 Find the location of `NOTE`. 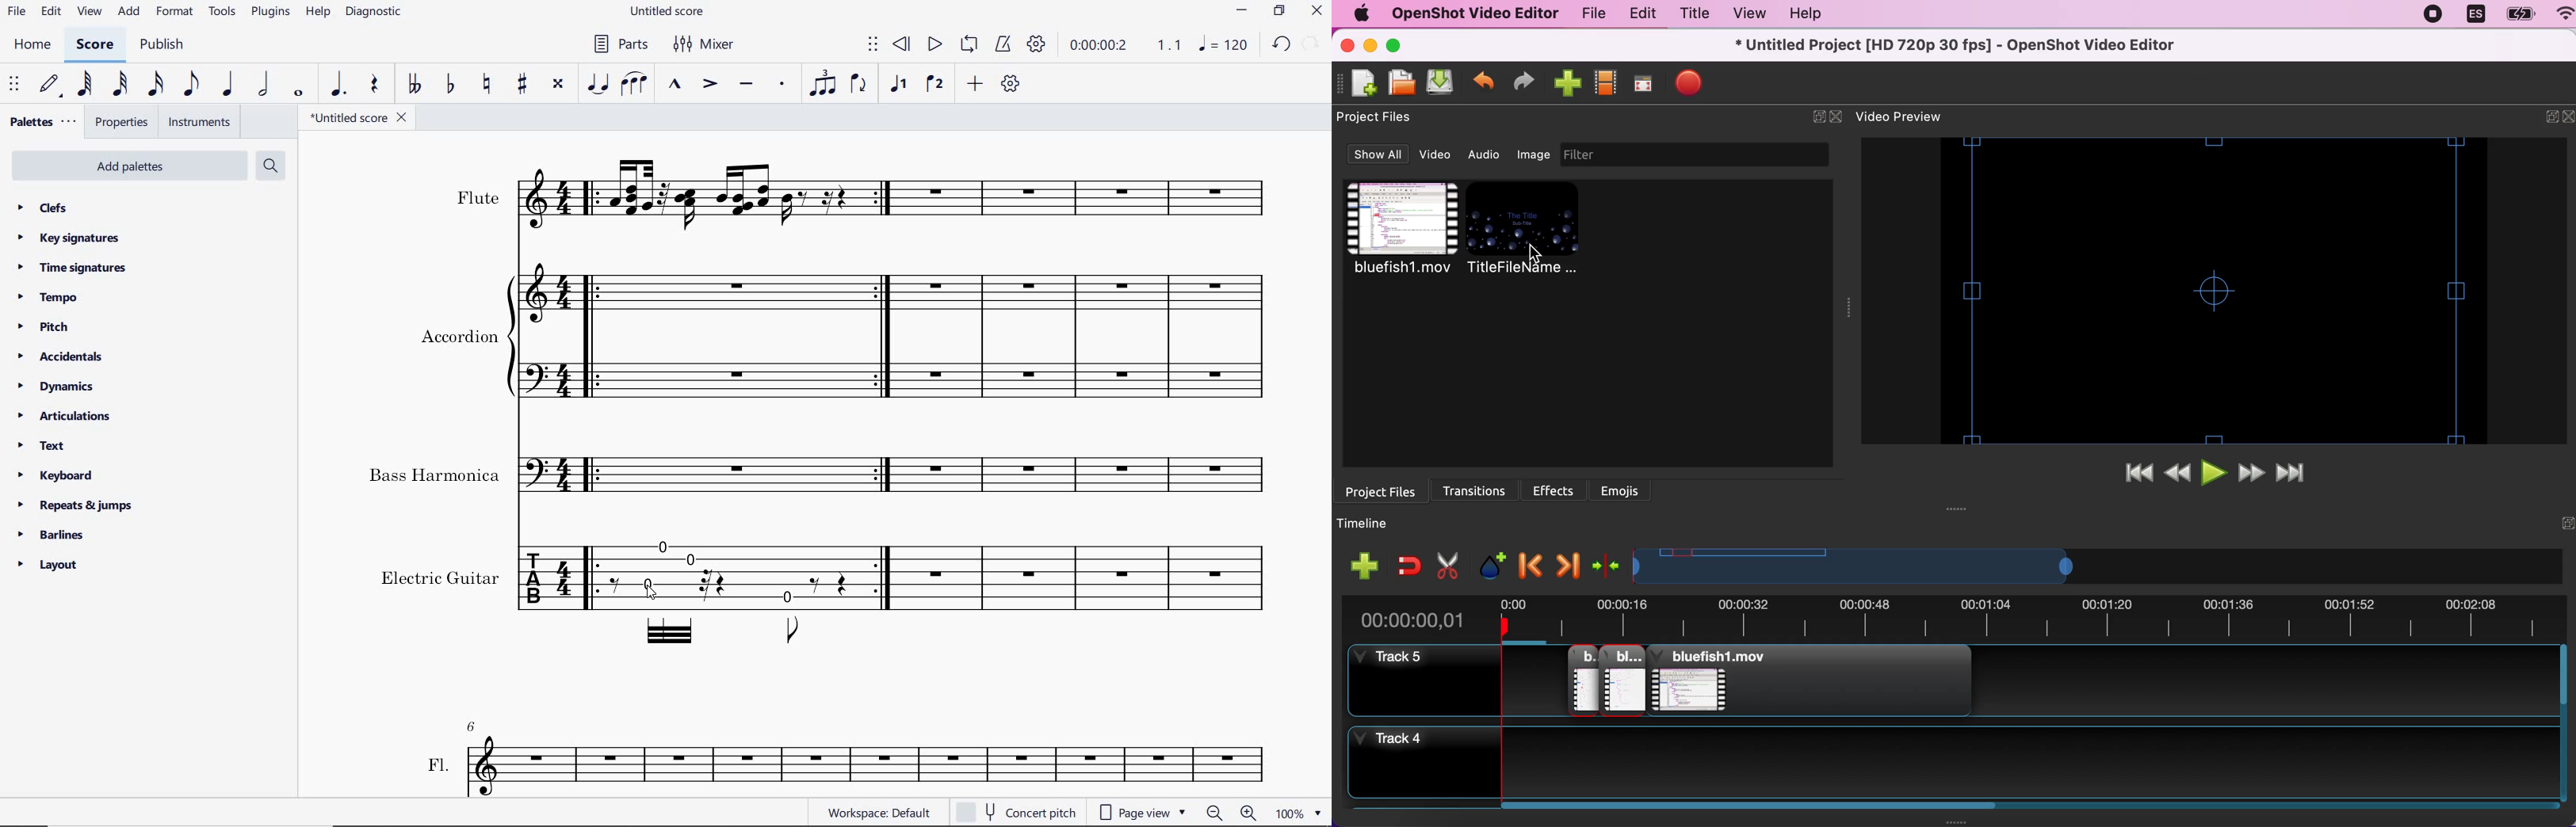

NOTE is located at coordinates (1225, 44).